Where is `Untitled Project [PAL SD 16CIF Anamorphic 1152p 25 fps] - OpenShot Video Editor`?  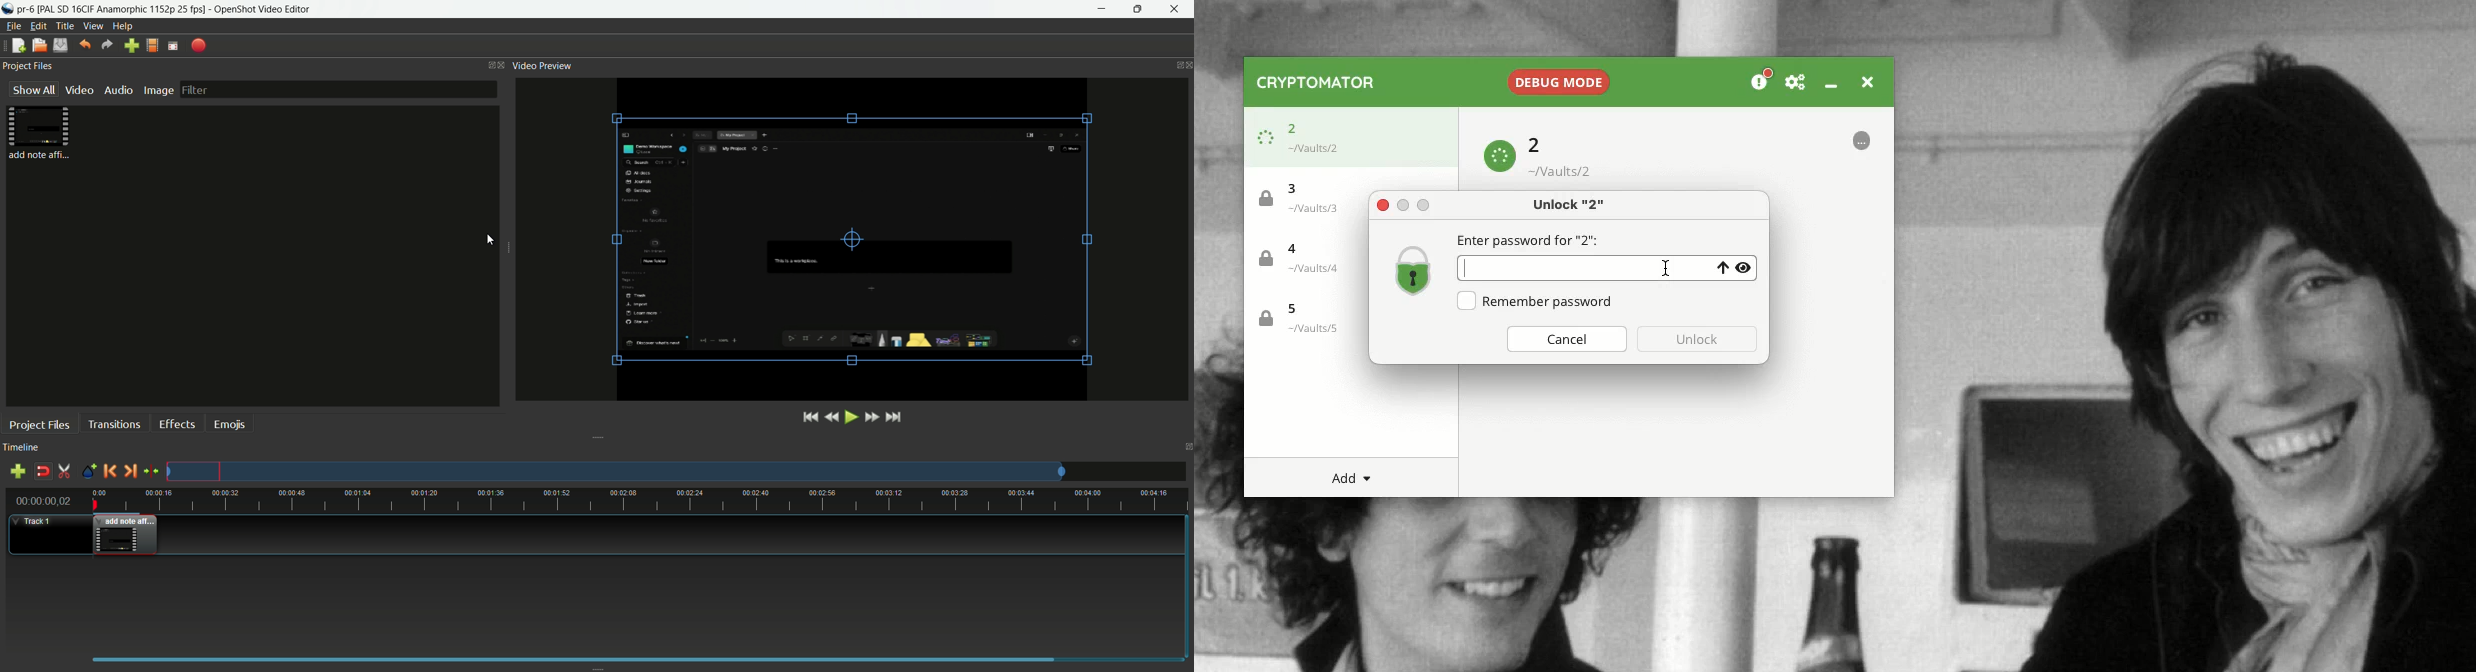 Untitled Project [PAL SD 16CIF Anamorphic 1152p 25 fps] - OpenShot Video Editor is located at coordinates (198, 9).